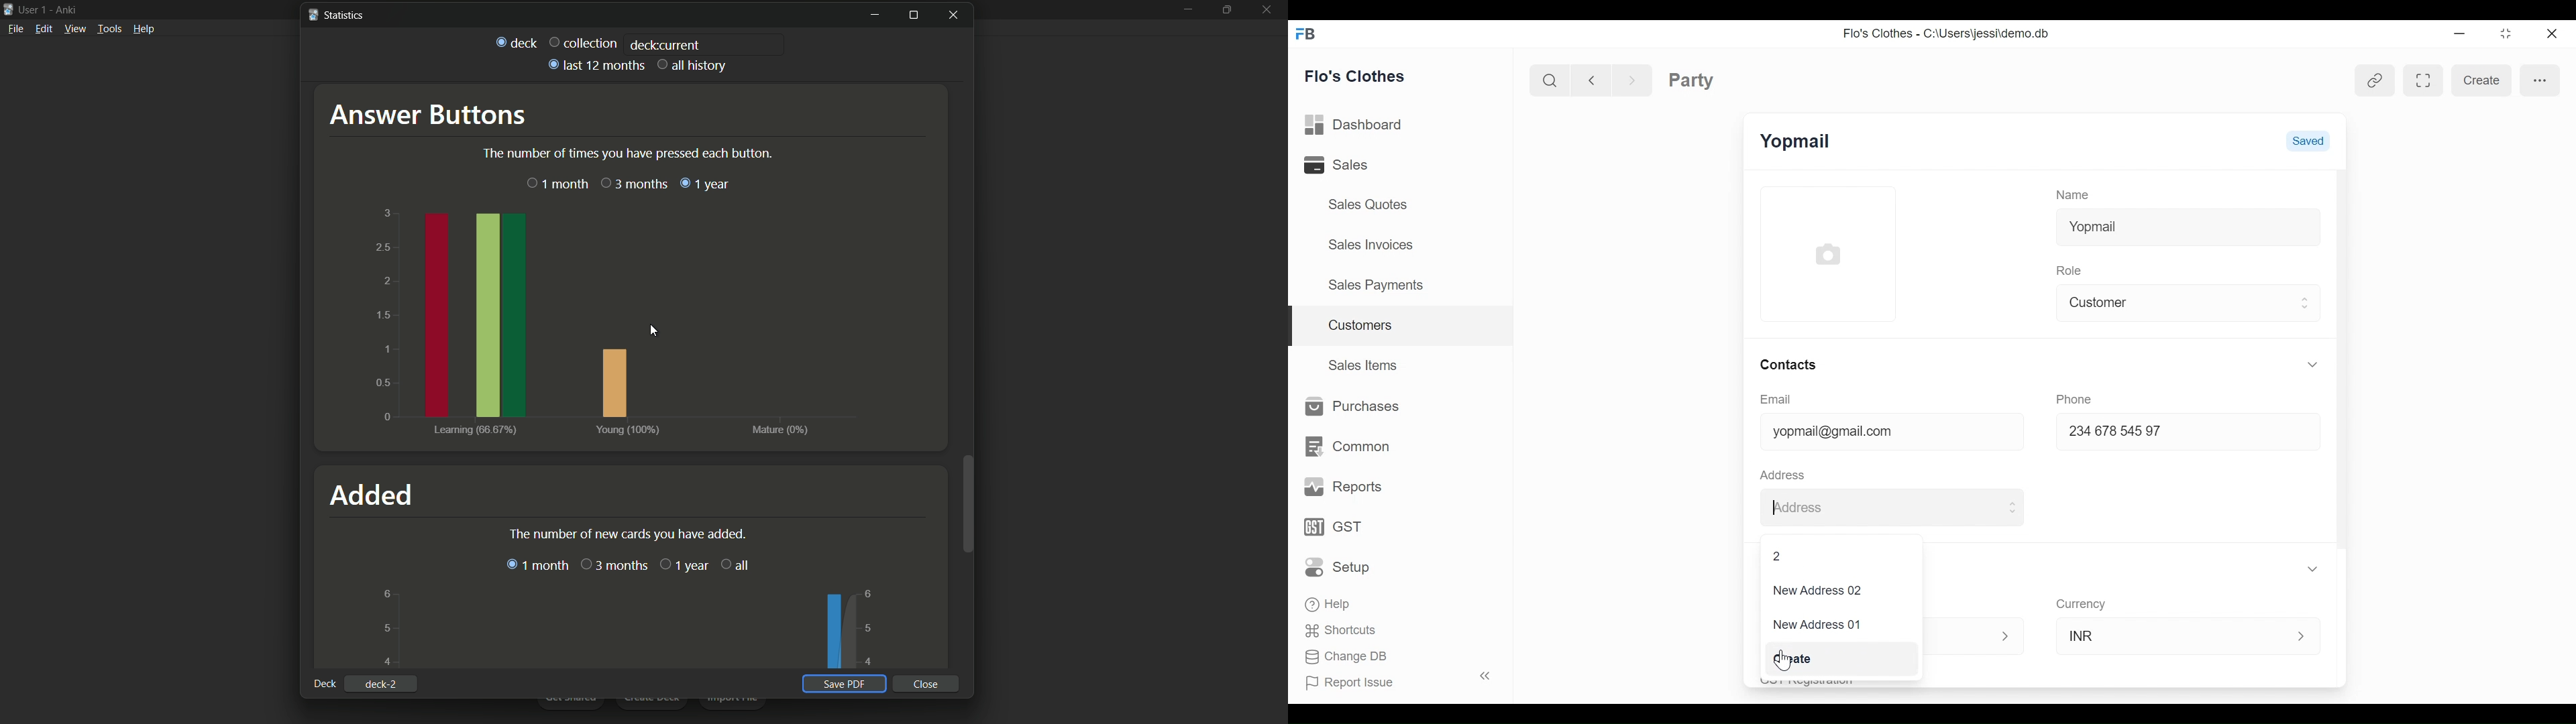 The image size is (2576, 728). I want to click on Help, so click(1330, 602).